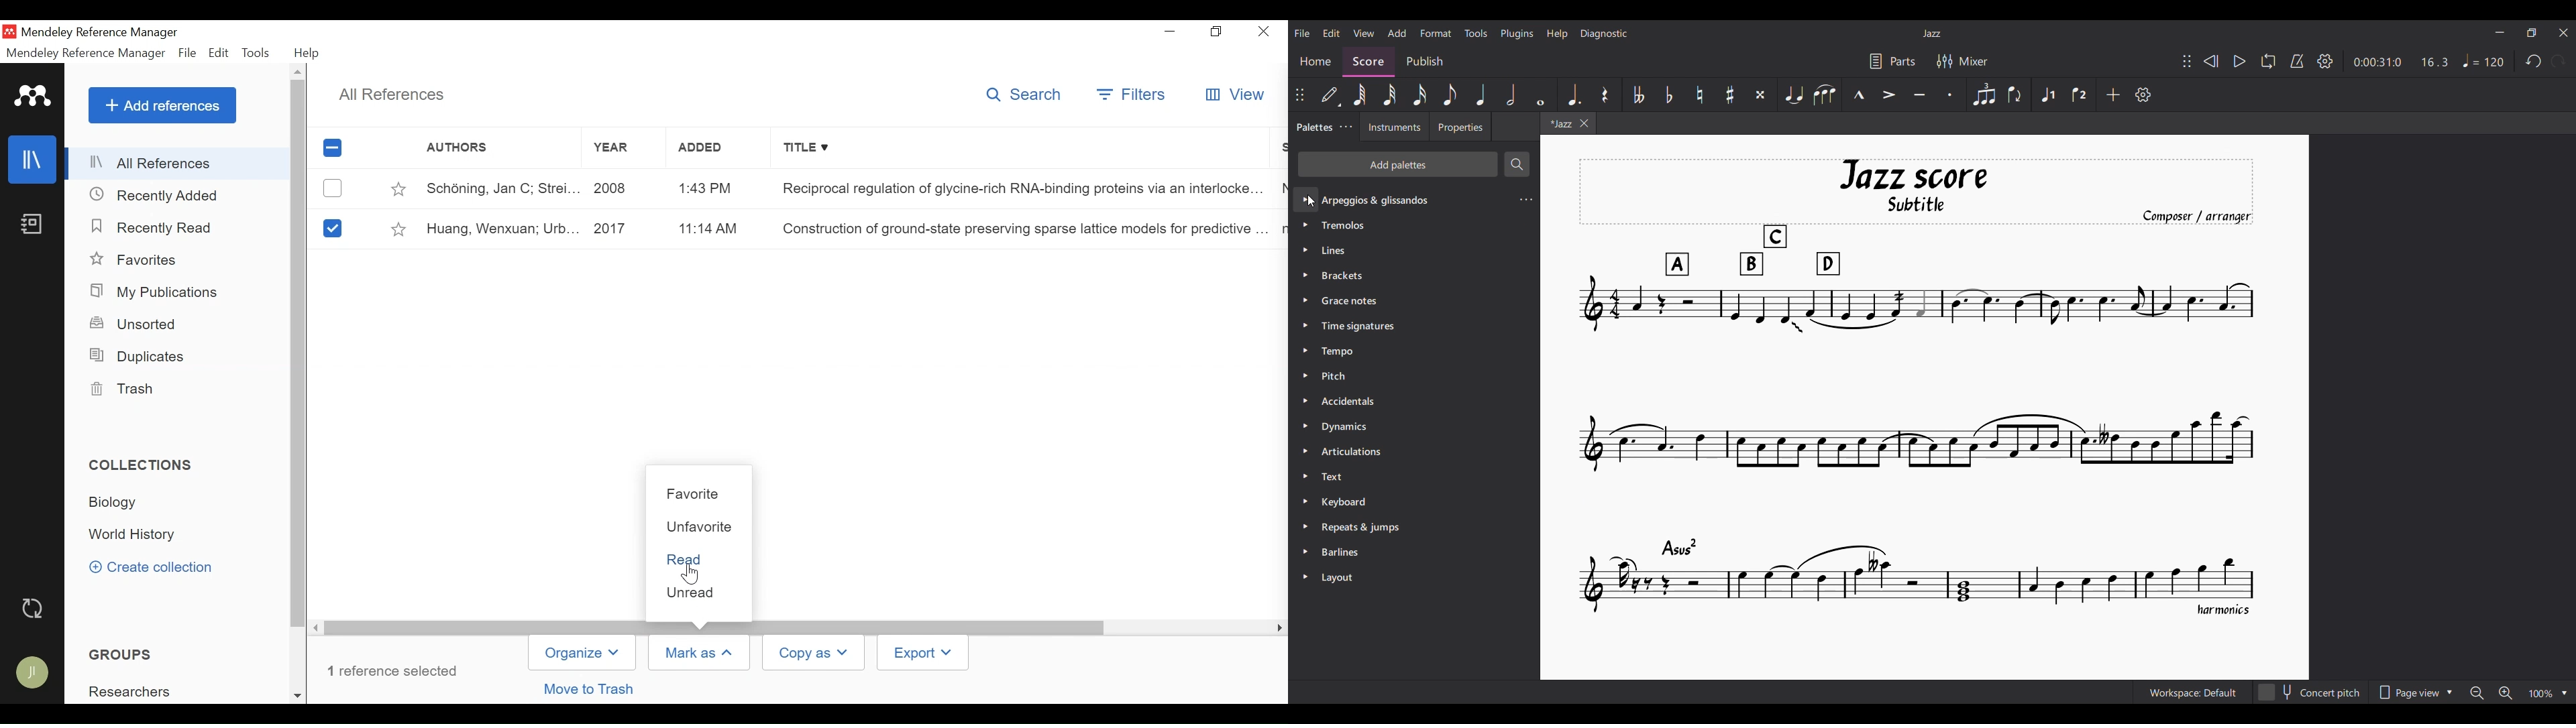 The height and width of the screenshot is (728, 2576). What do you see at coordinates (2080, 94) in the screenshot?
I see `Voice 2` at bounding box center [2080, 94].